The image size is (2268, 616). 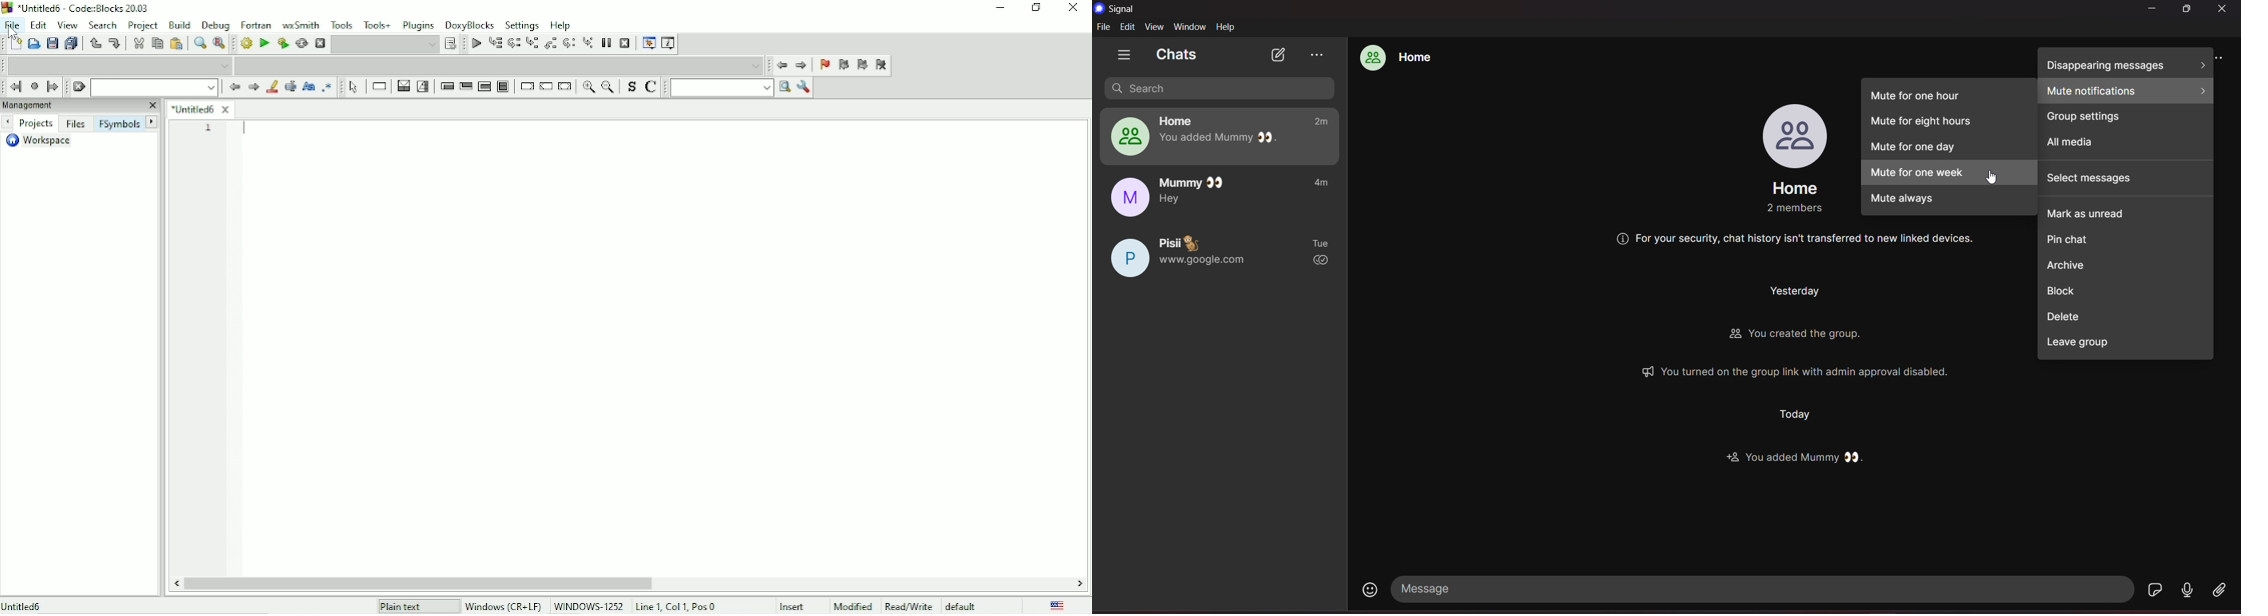 What do you see at coordinates (498, 65) in the screenshot?
I see `Drop down` at bounding box center [498, 65].